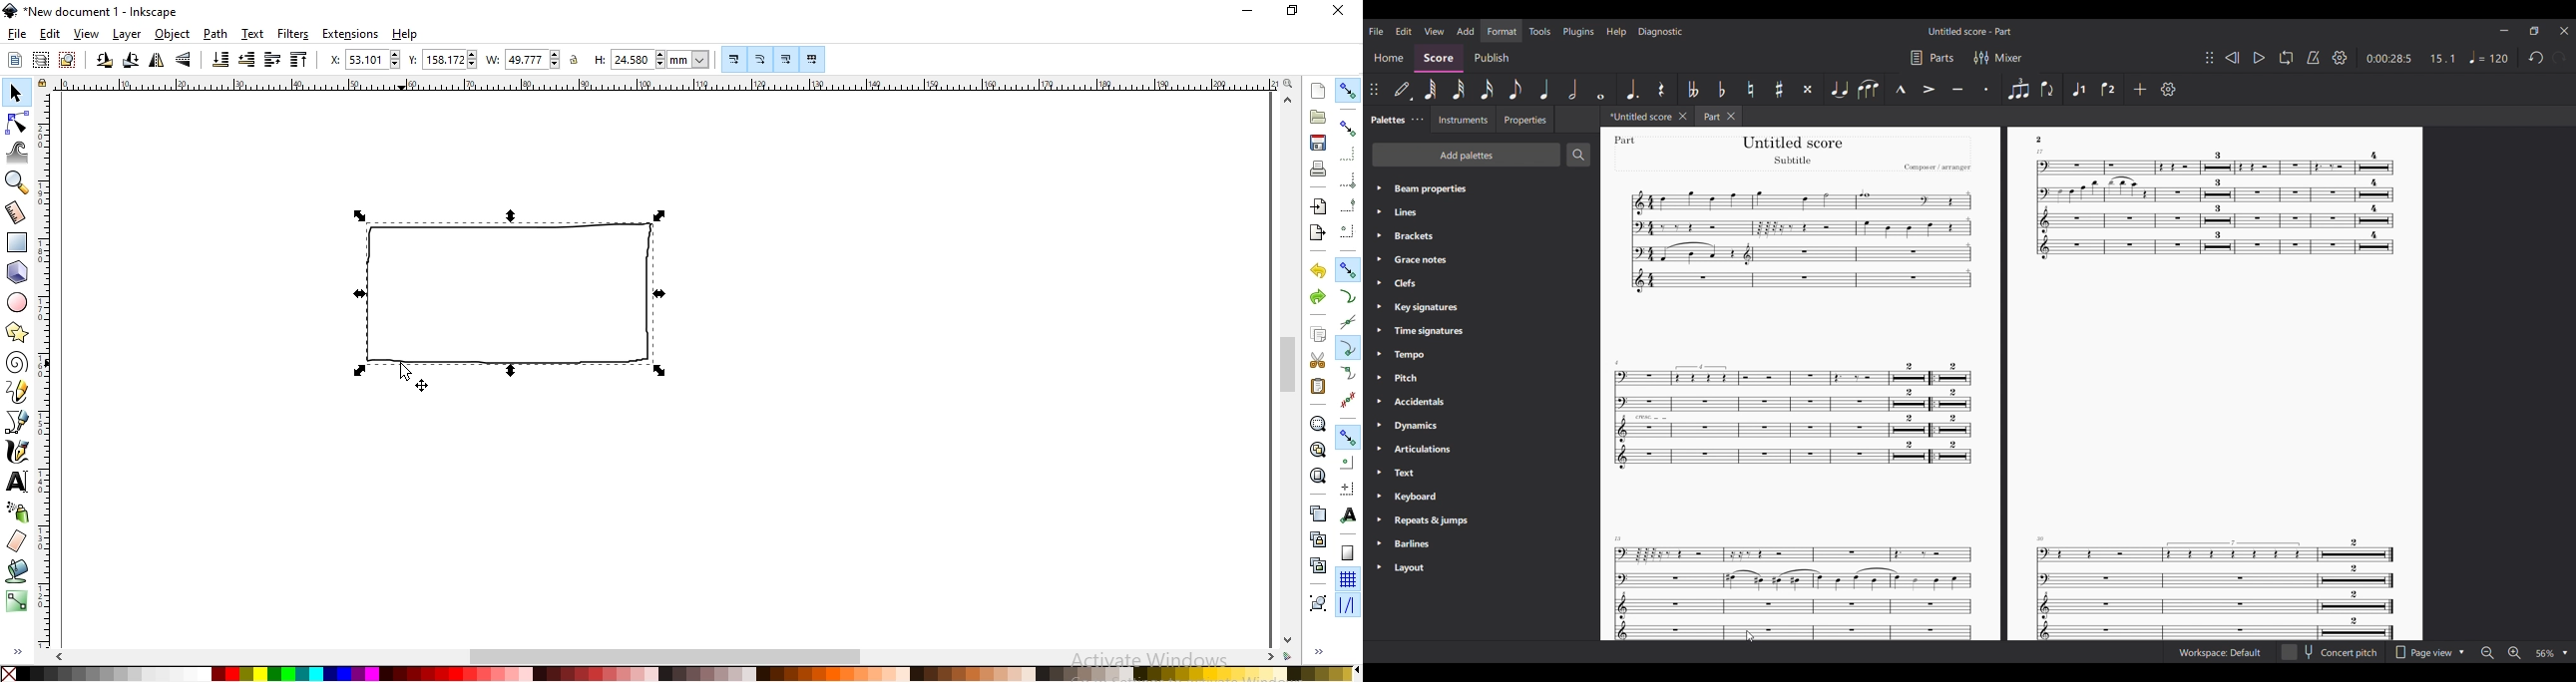 The image size is (2576, 700). I want to click on , so click(1631, 140).